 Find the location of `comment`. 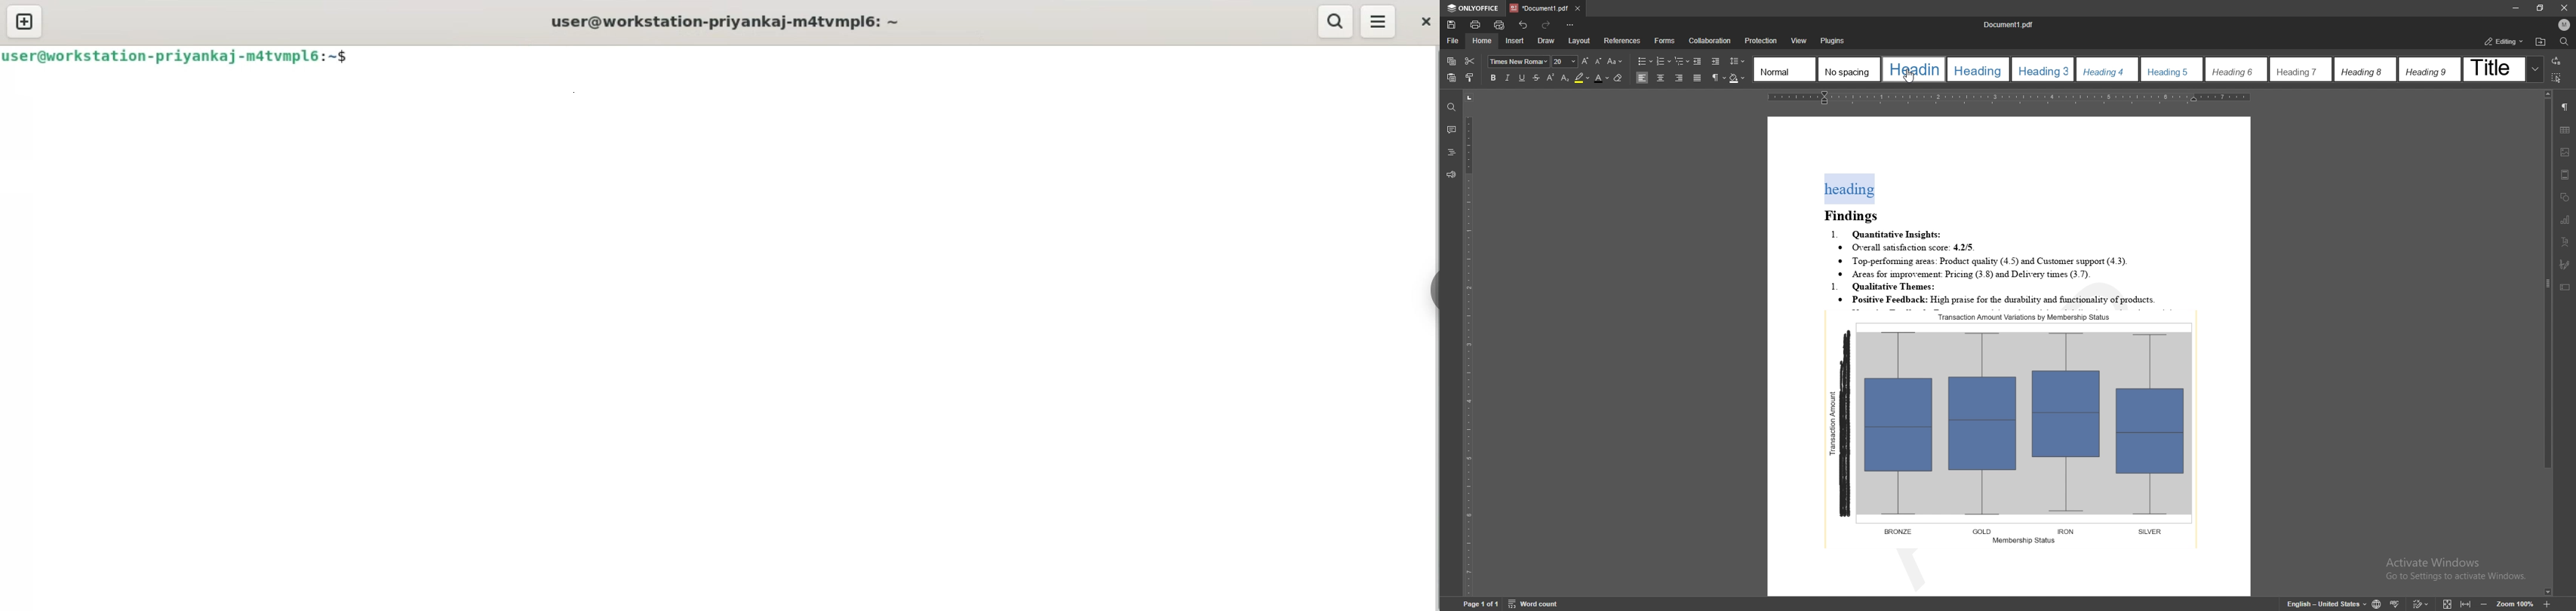

comment is located at coordinates (1451, 130).